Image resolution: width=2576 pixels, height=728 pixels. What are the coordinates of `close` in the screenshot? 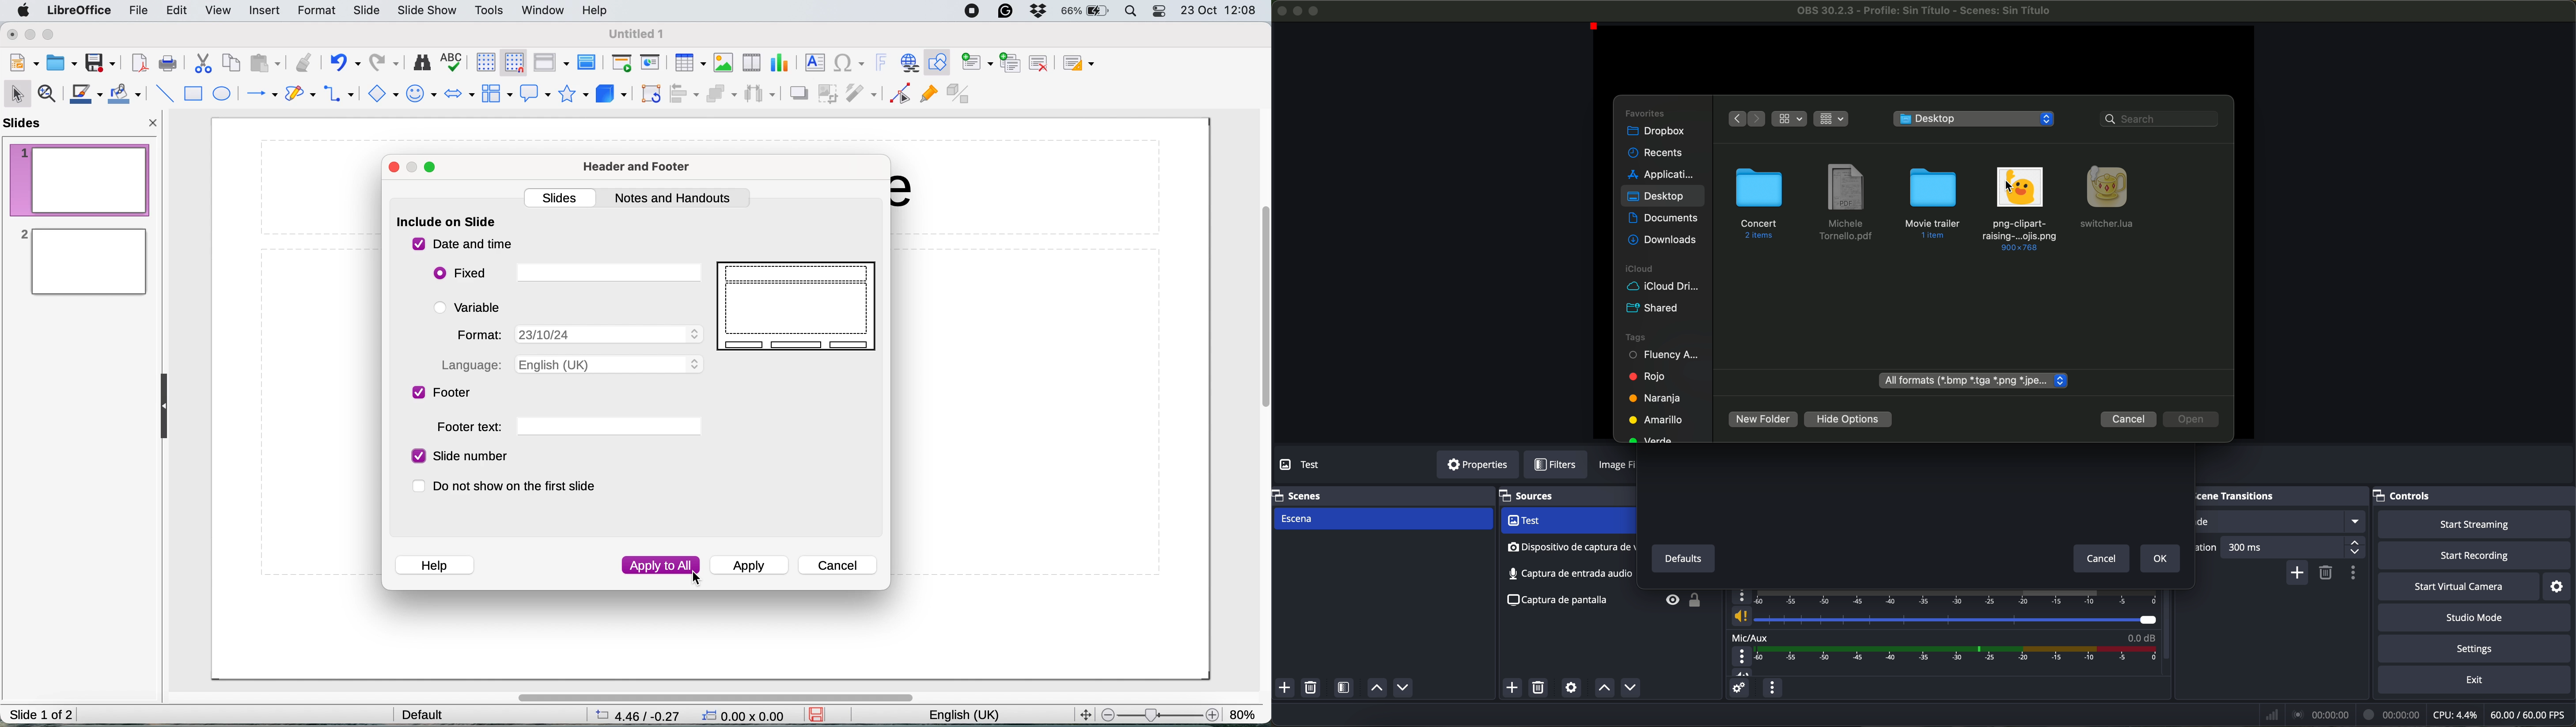 It's located at (12, 34).